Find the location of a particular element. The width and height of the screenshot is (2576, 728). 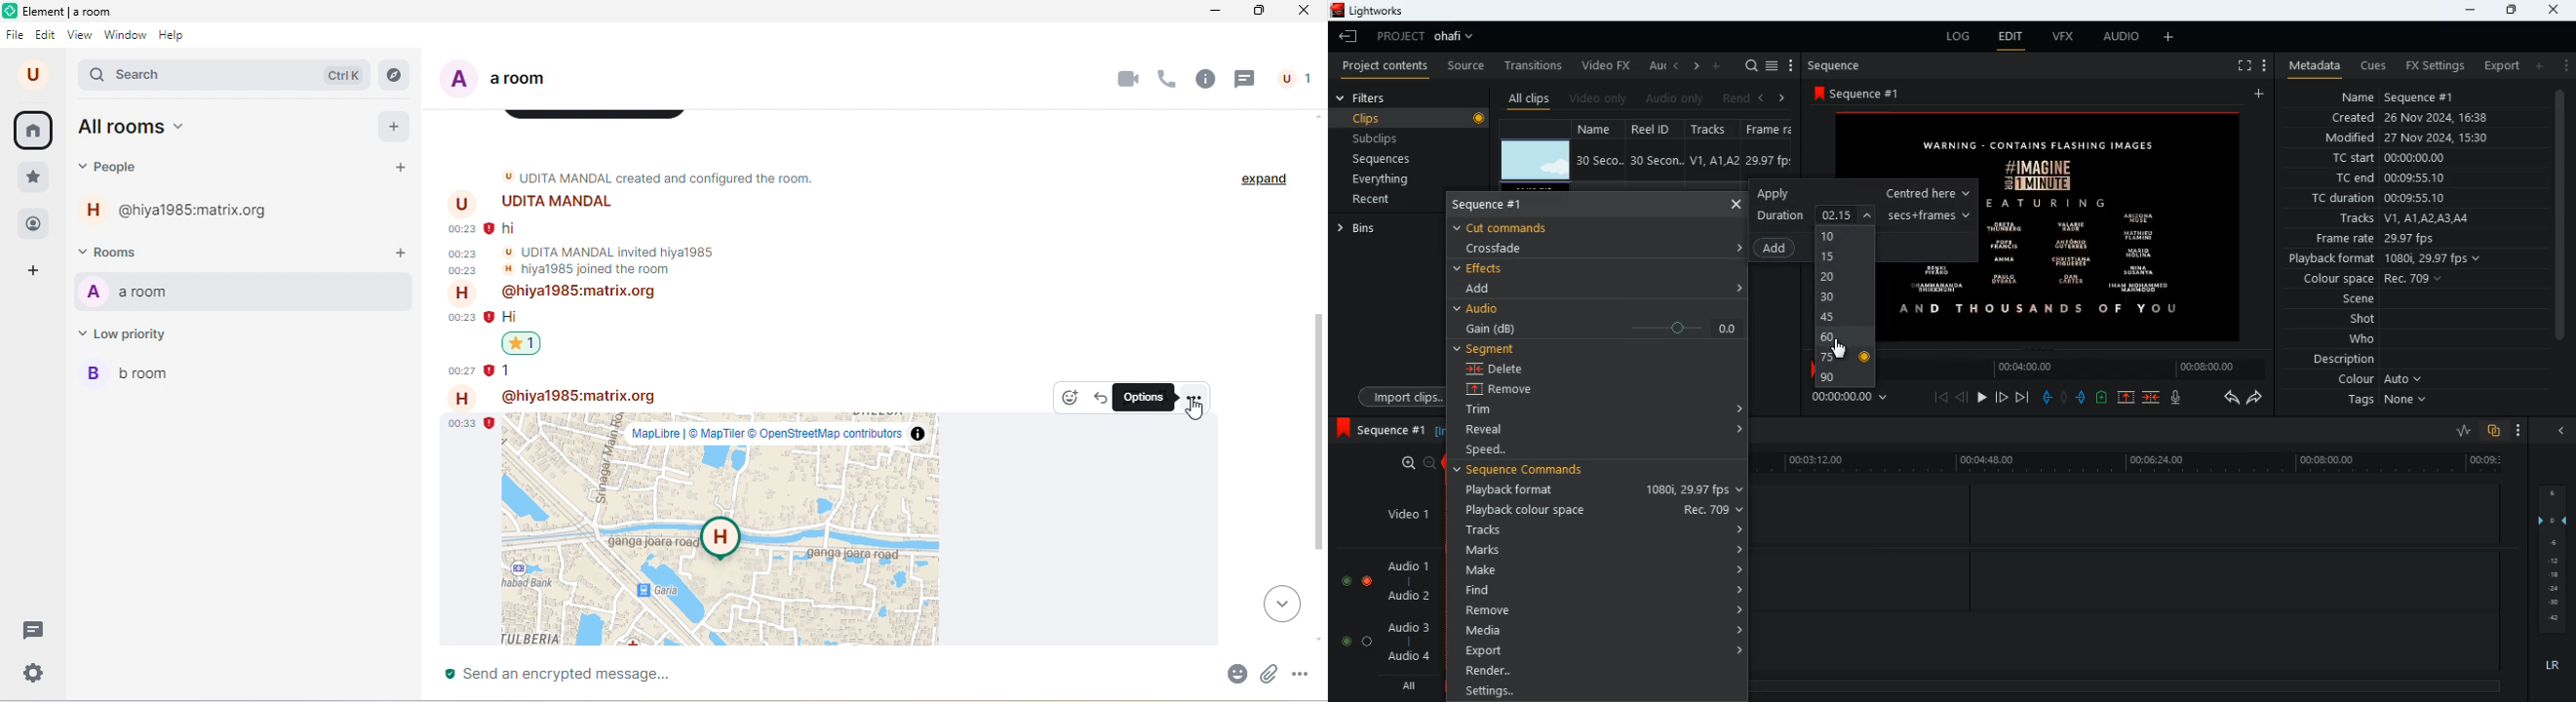

attachment is located at coordinates (1273, 672).